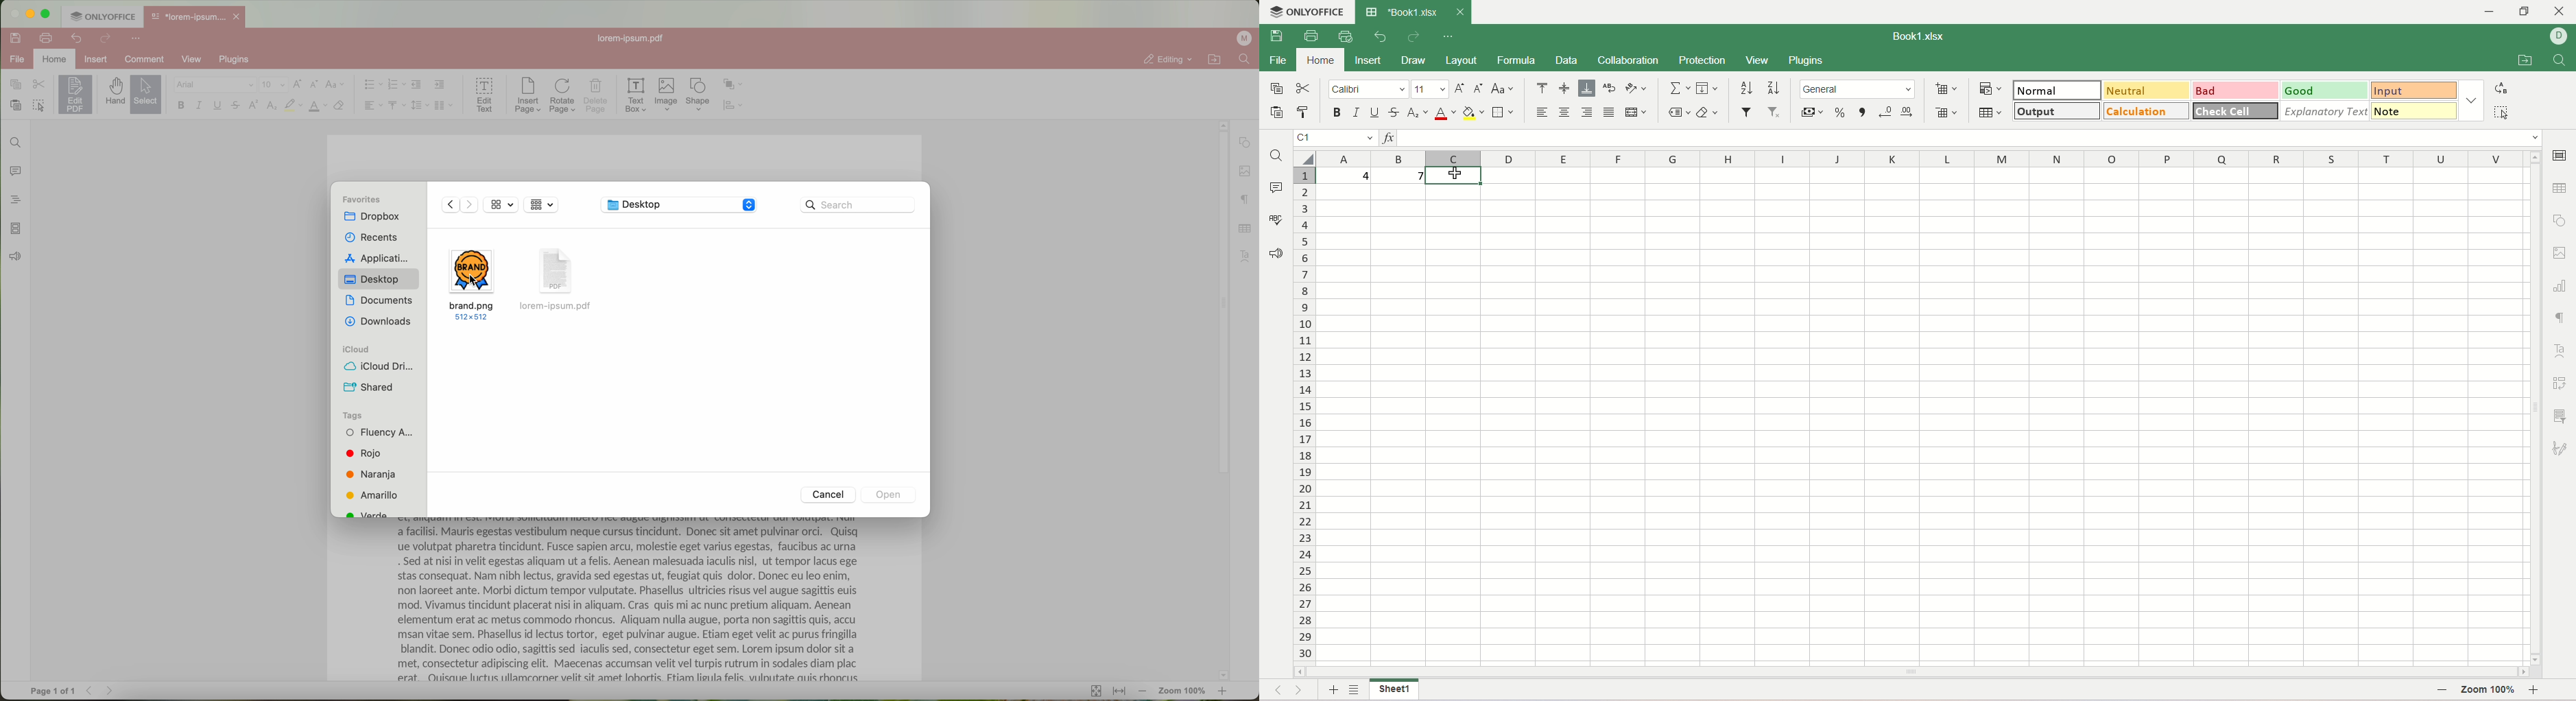 Image resolution: width=2576 pixels, height=728 pixels. What do you see at coordinates (1246, 38) in the screenshot?
I see `profile` at bounding box center [1246, 38].